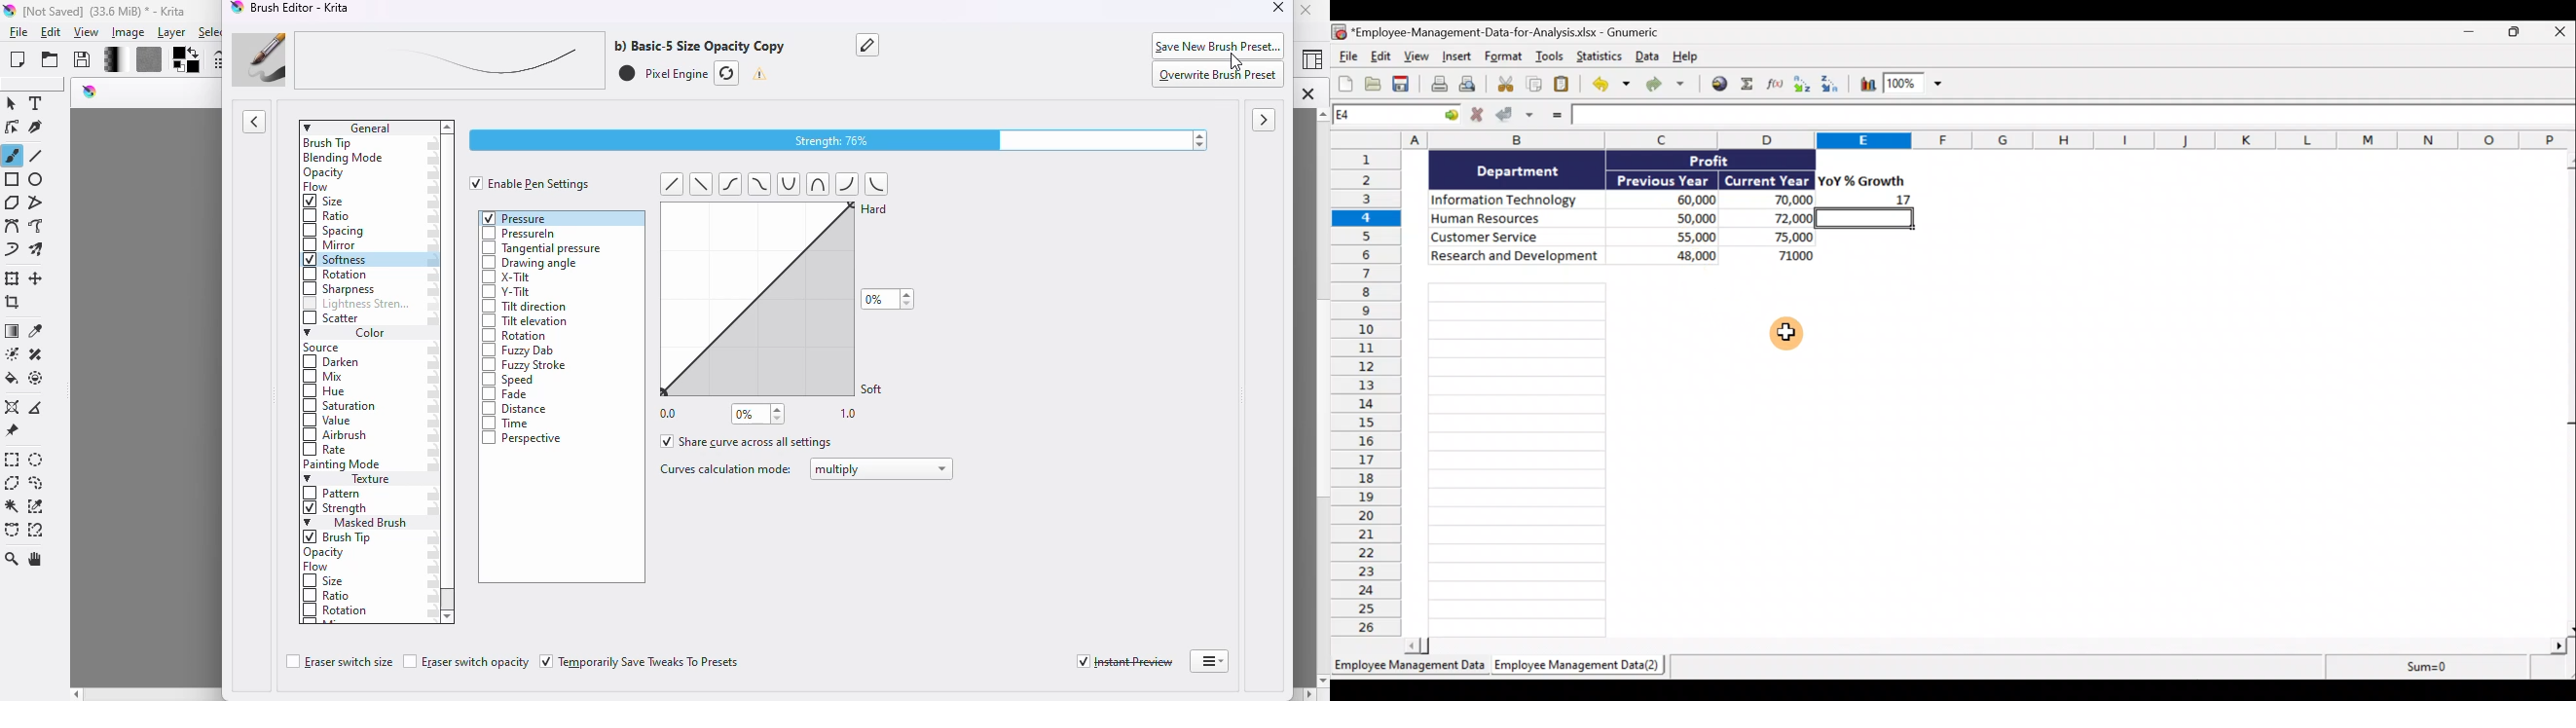 The height and width of the screenshot is (728, 2576). Describe the element at coordinates (1469, 85) in the screenshot. I see `Print preview` at that location.